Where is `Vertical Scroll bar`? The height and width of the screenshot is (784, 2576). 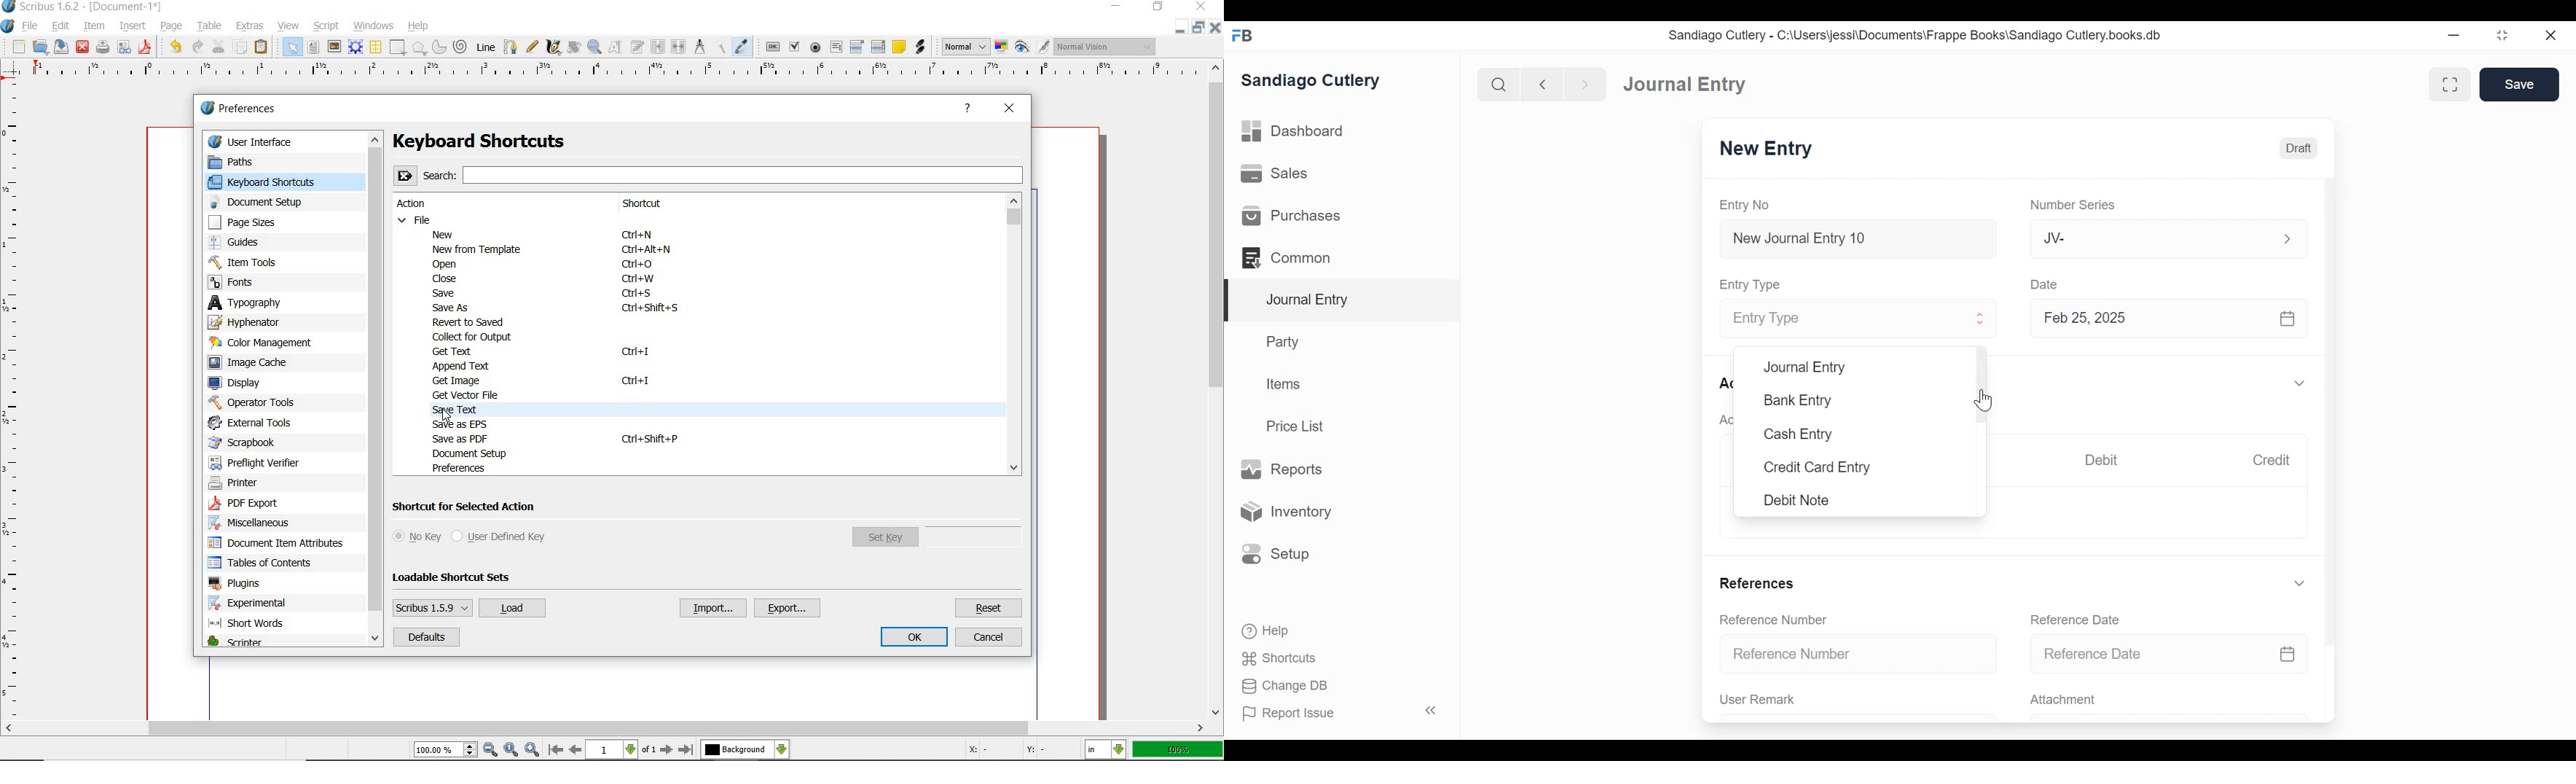 Vertical Scroll bar is located at coordinates (2333, 403).